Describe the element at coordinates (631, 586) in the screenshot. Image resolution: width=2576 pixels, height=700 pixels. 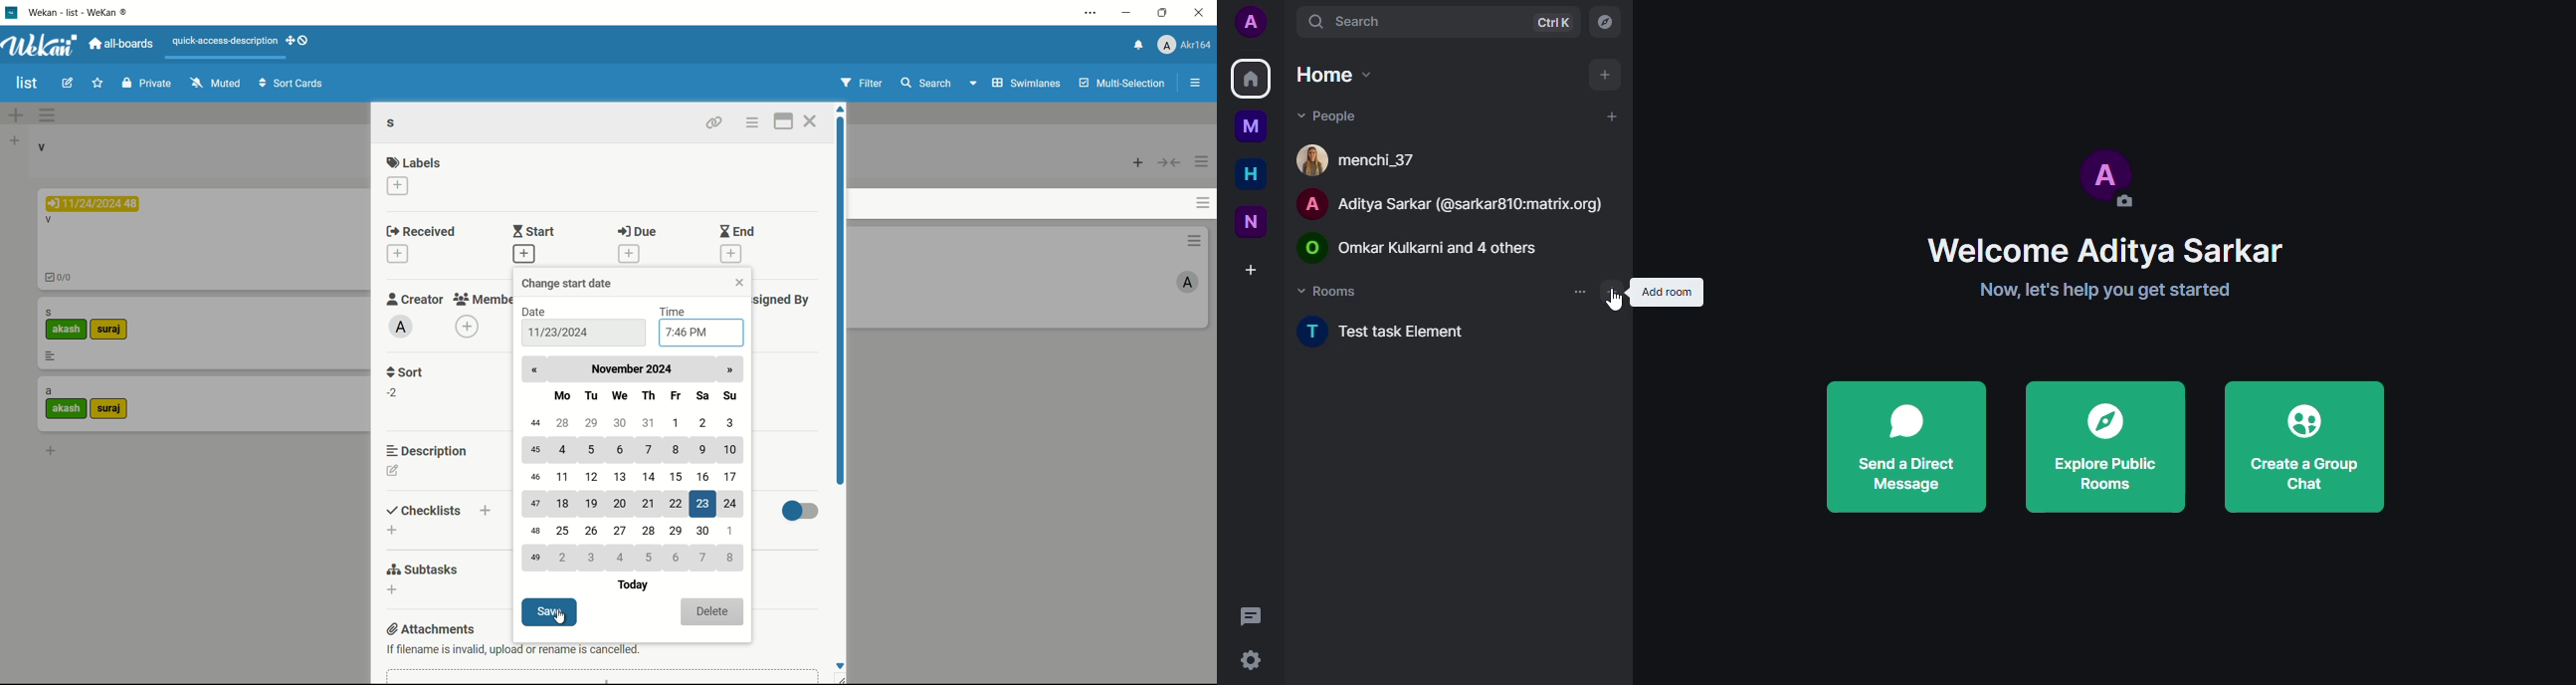
I see `today` at that location.